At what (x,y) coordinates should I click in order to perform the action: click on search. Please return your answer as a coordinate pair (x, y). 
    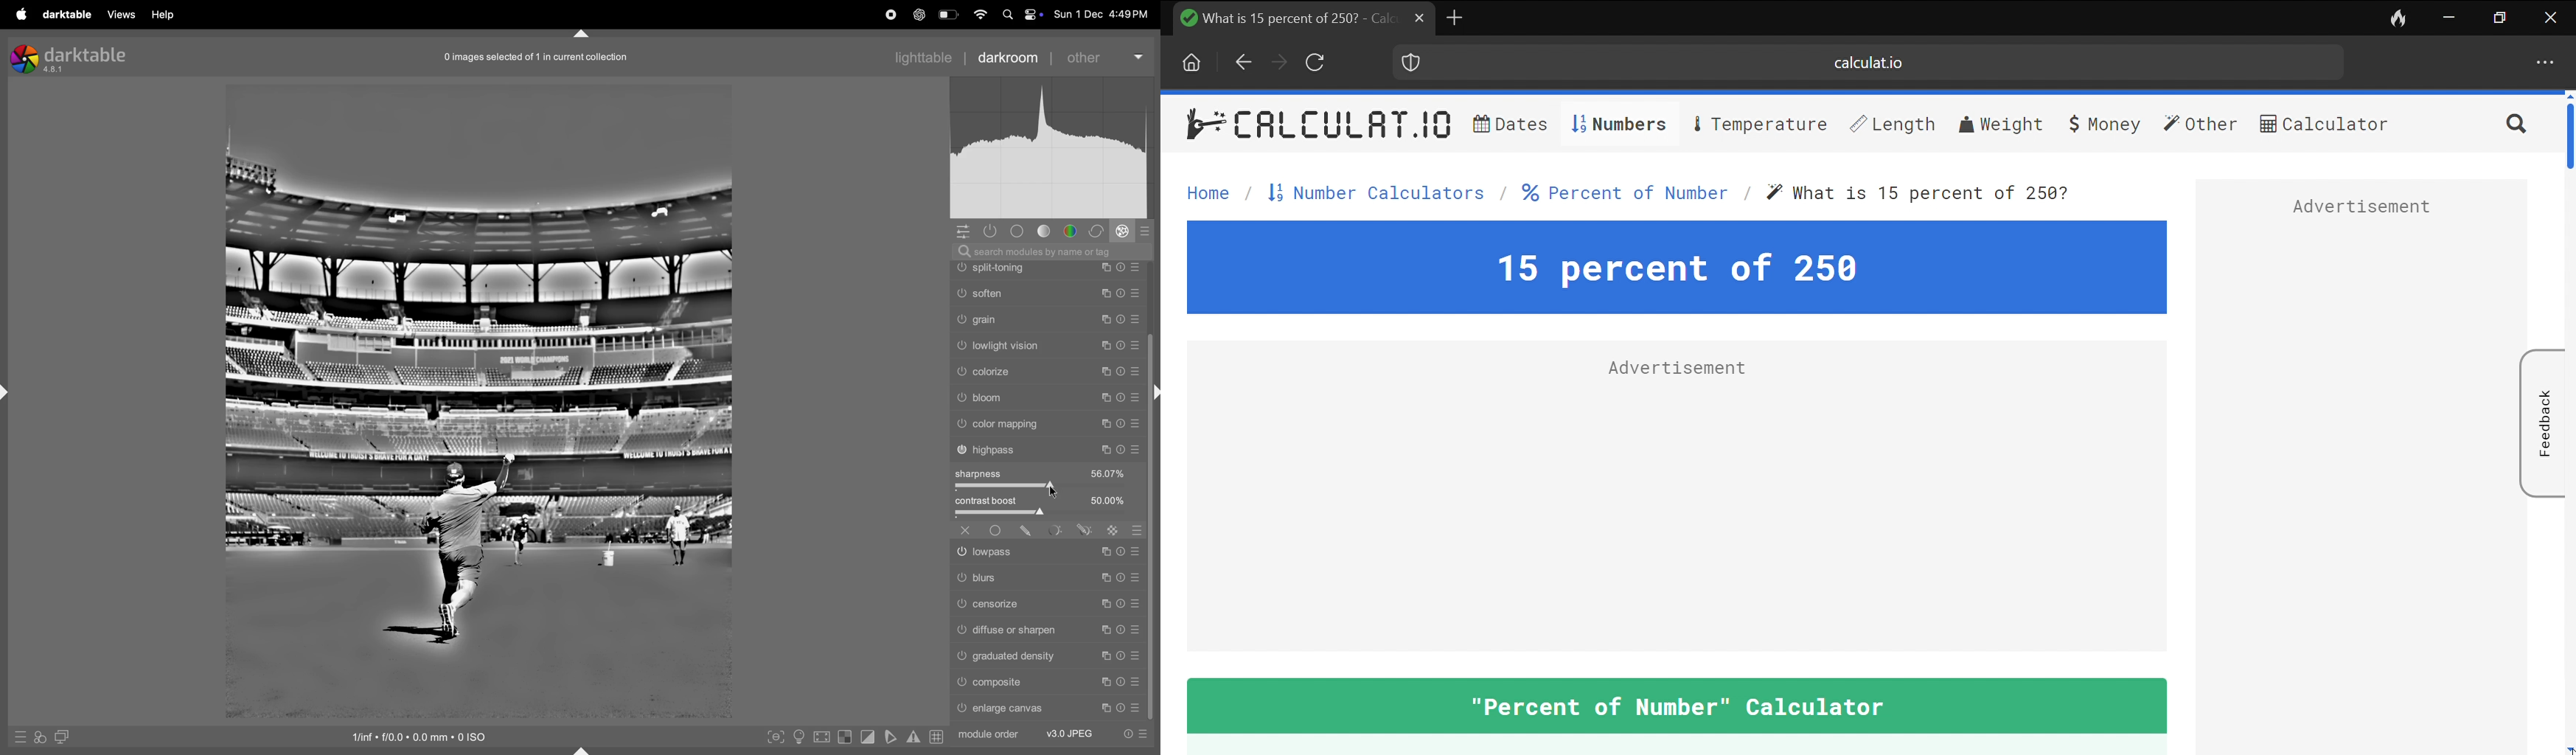
    Looking at the image, I should click on (2513, 125).